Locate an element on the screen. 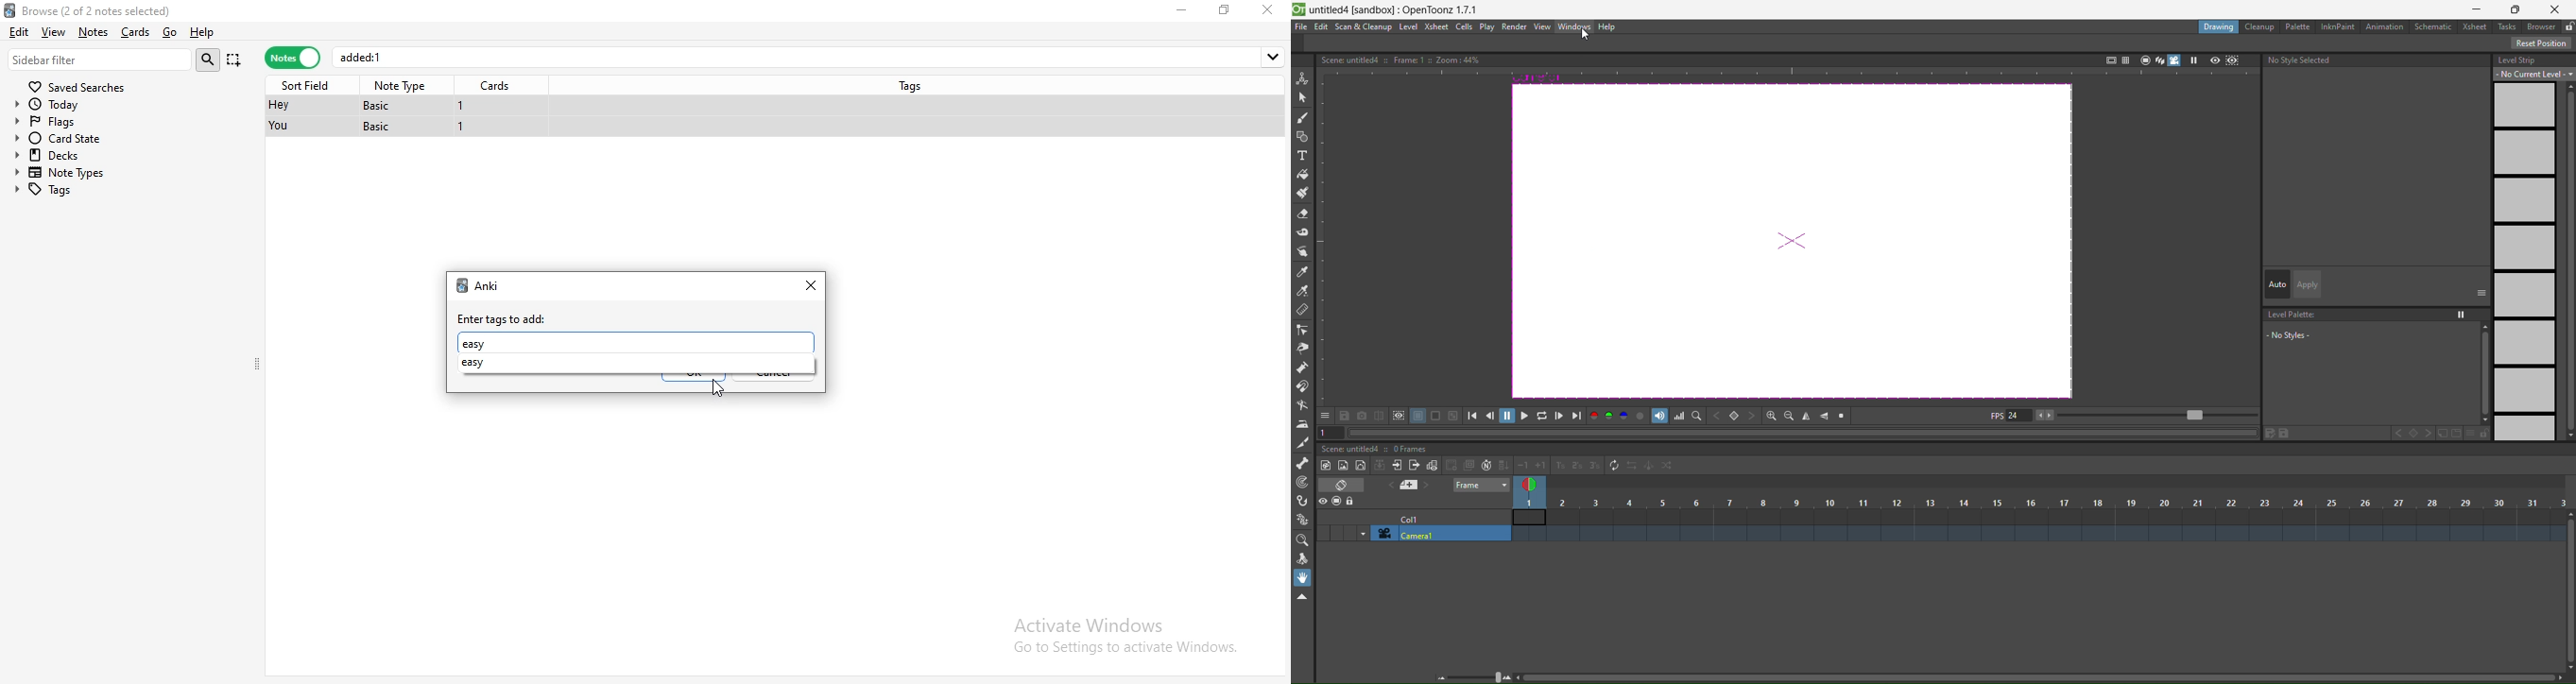 The image size is (2576, 700). you is located at coordinates (281, 127).